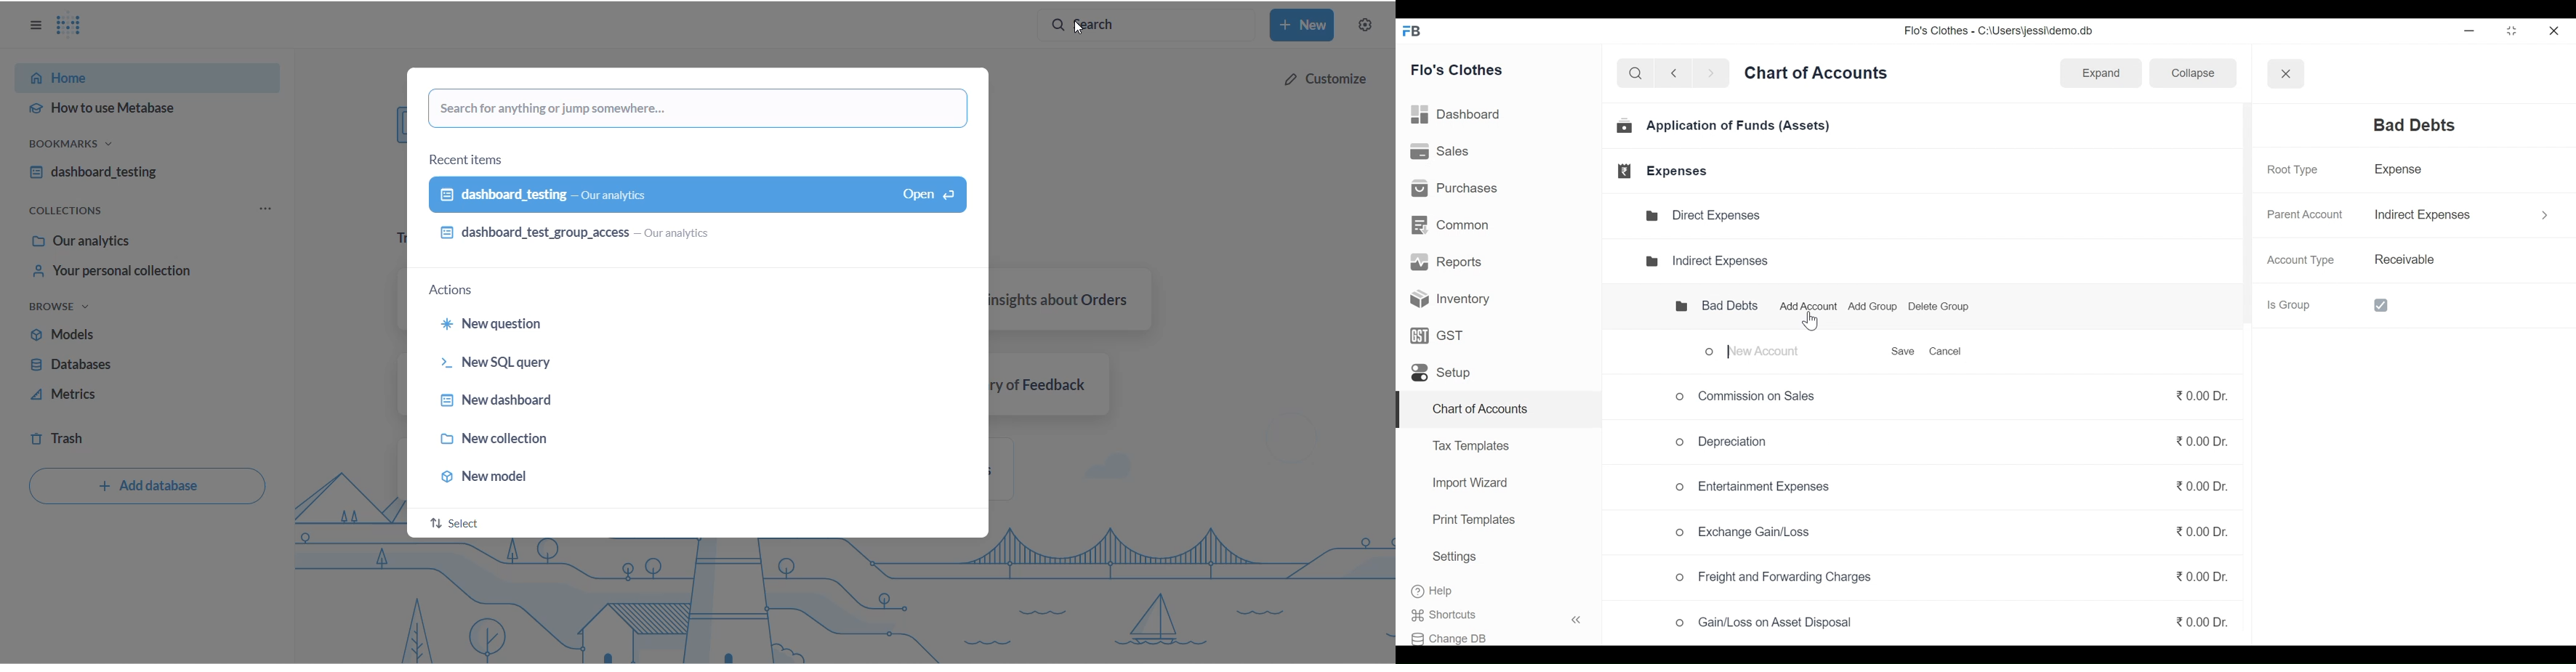  Describe the element at coordinates (1463, 71) in the screenshot. I see `Flo's Clothes` at that location.